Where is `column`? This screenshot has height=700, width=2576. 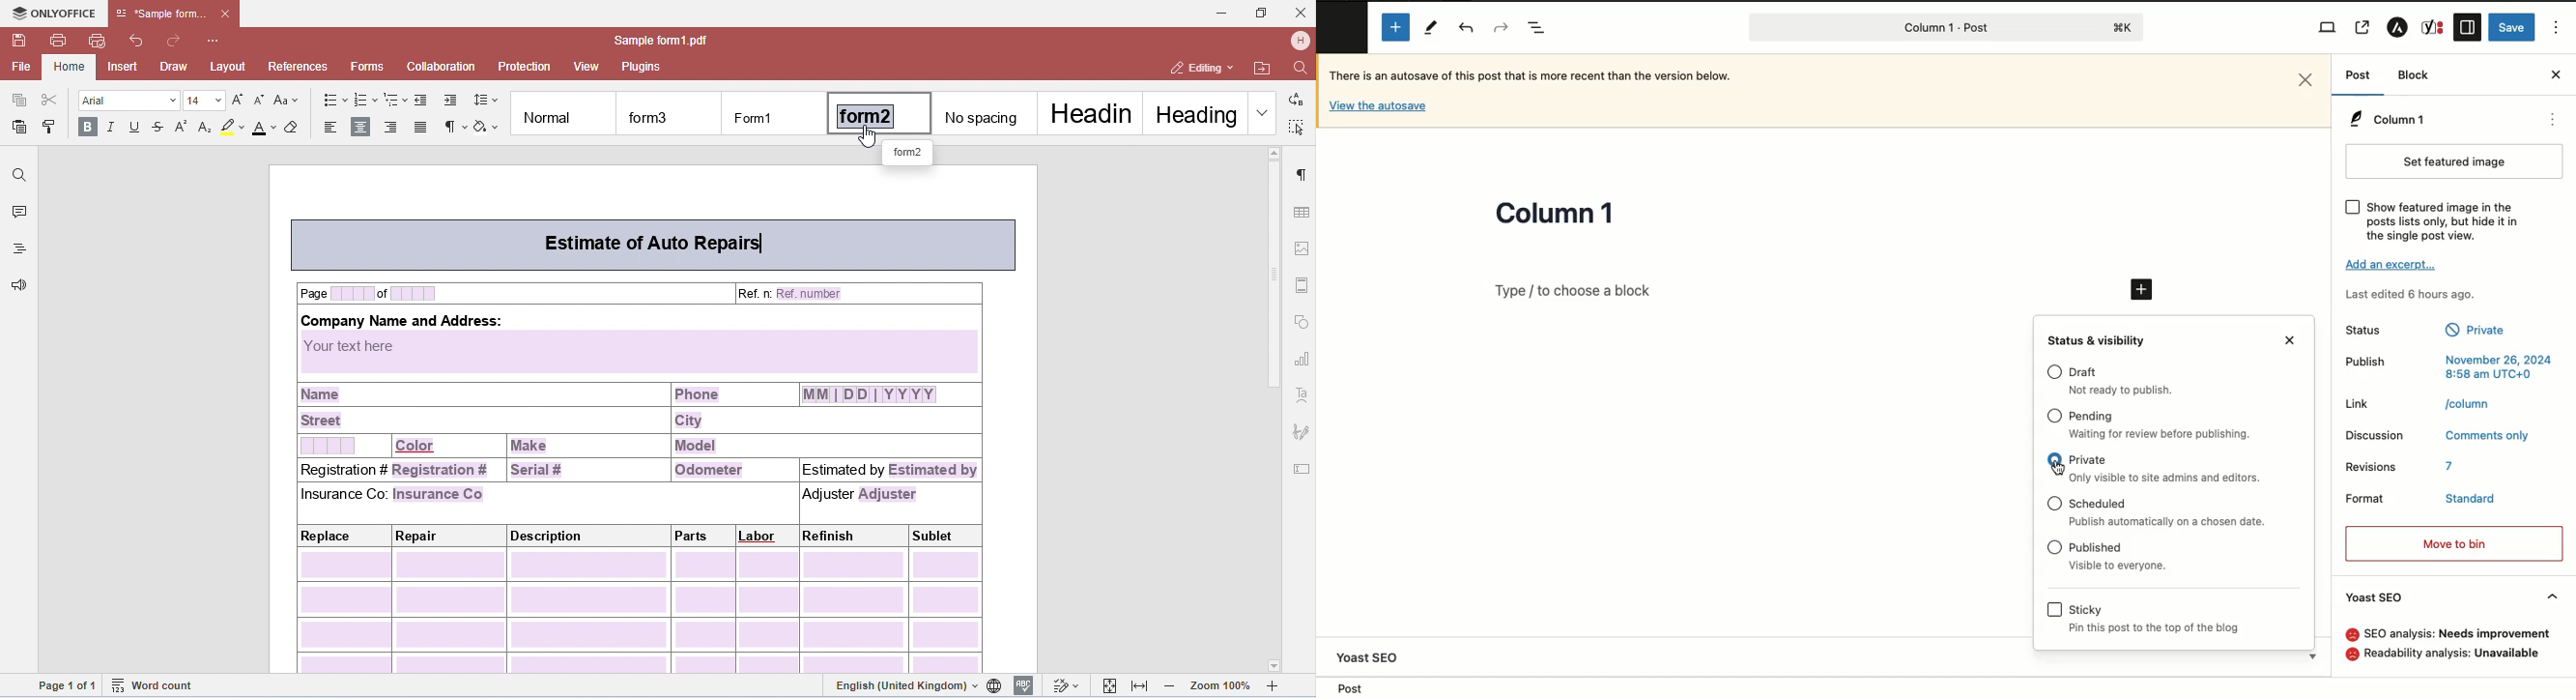
column is located at coordinates (2470, 402).